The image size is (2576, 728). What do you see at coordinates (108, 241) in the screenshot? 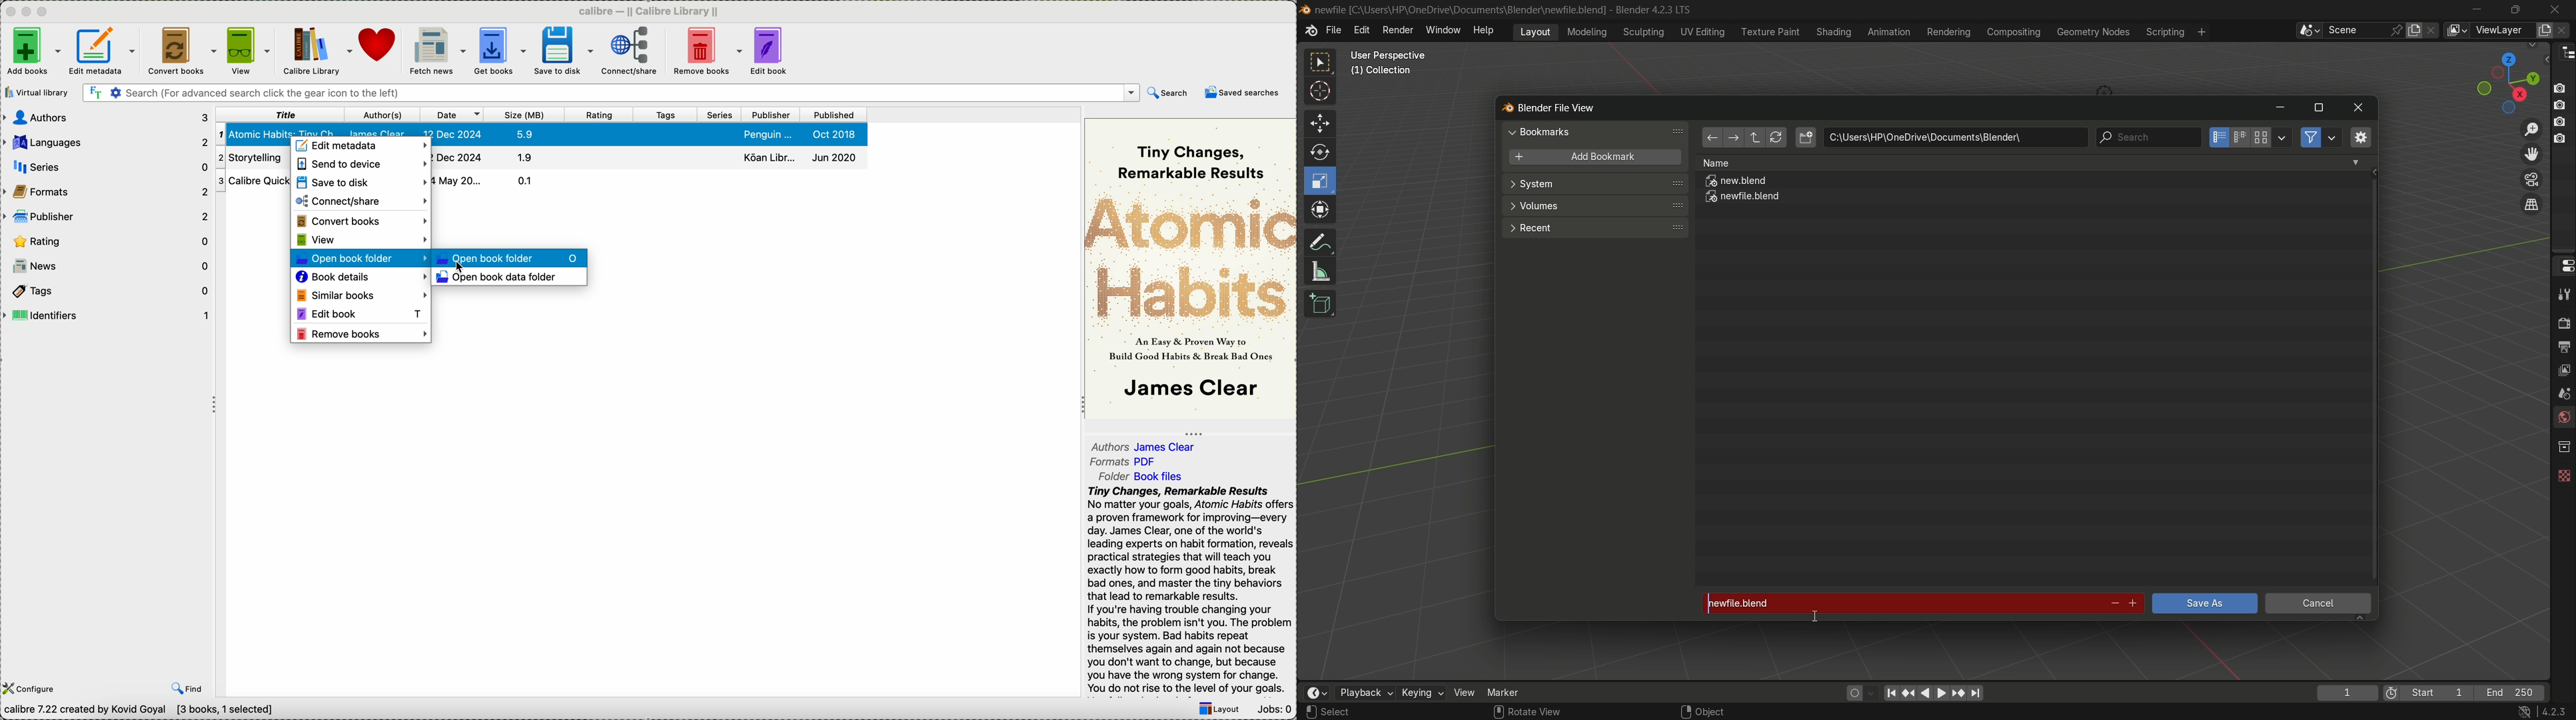
I see `rating` at bounding box center [108, 241].